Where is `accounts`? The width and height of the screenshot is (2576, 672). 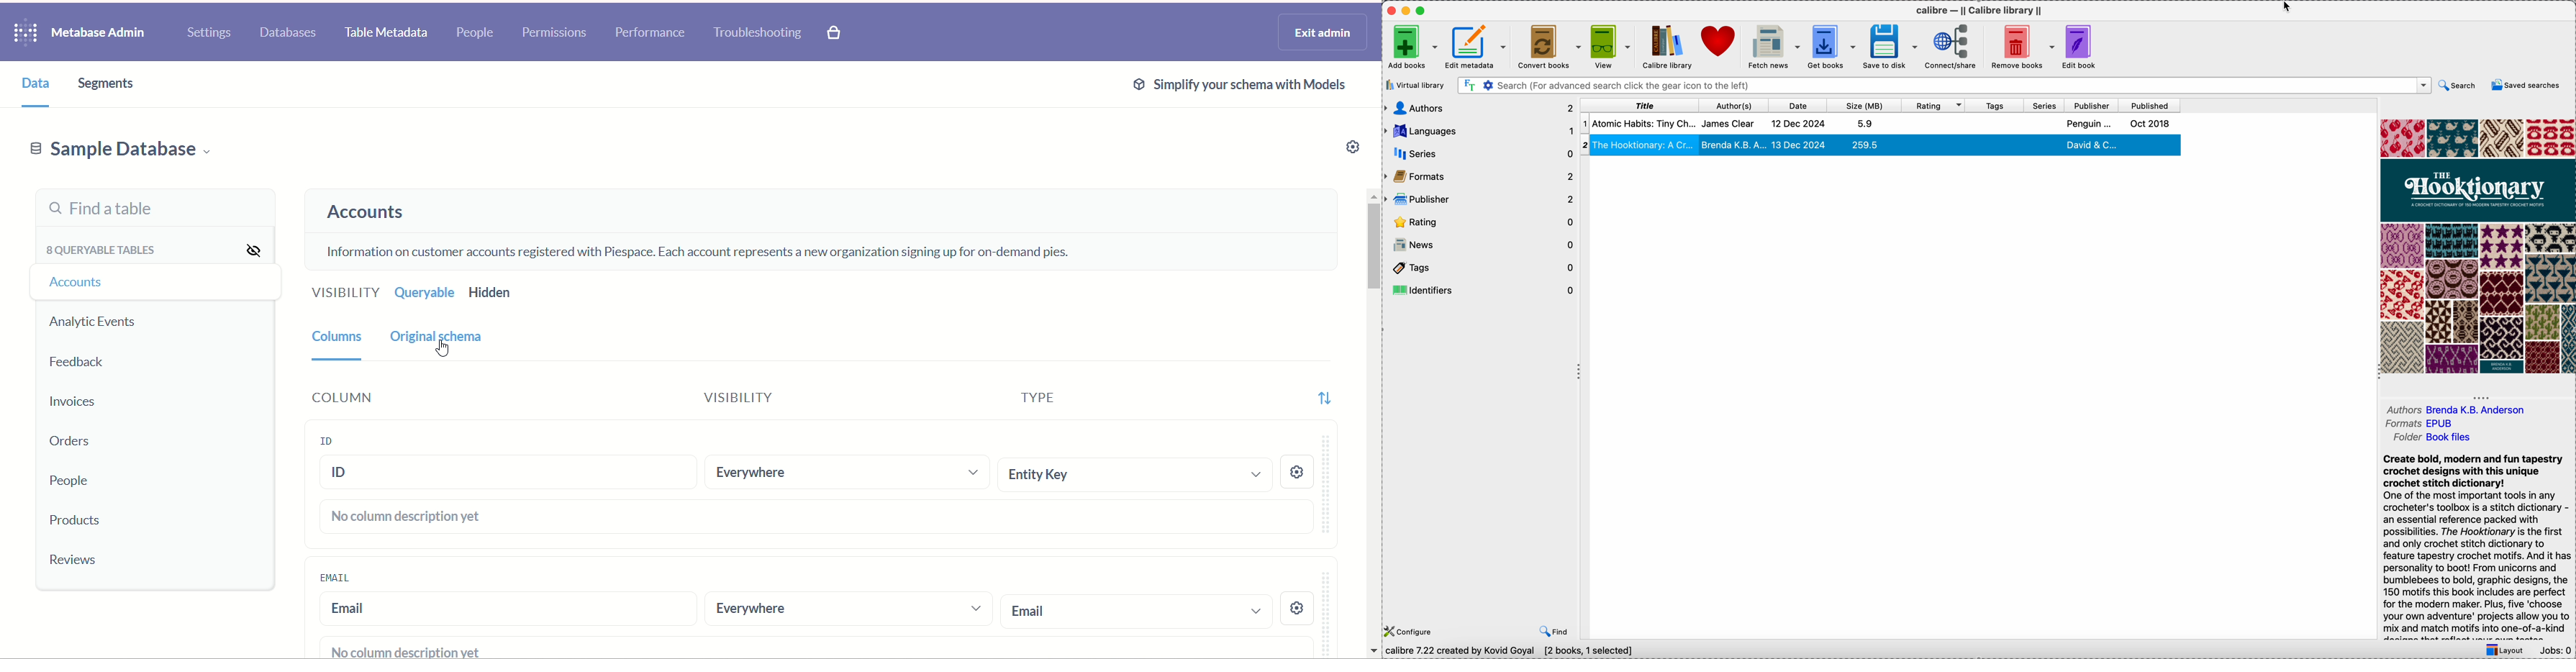 accounts is located at coordinates (382, 212).